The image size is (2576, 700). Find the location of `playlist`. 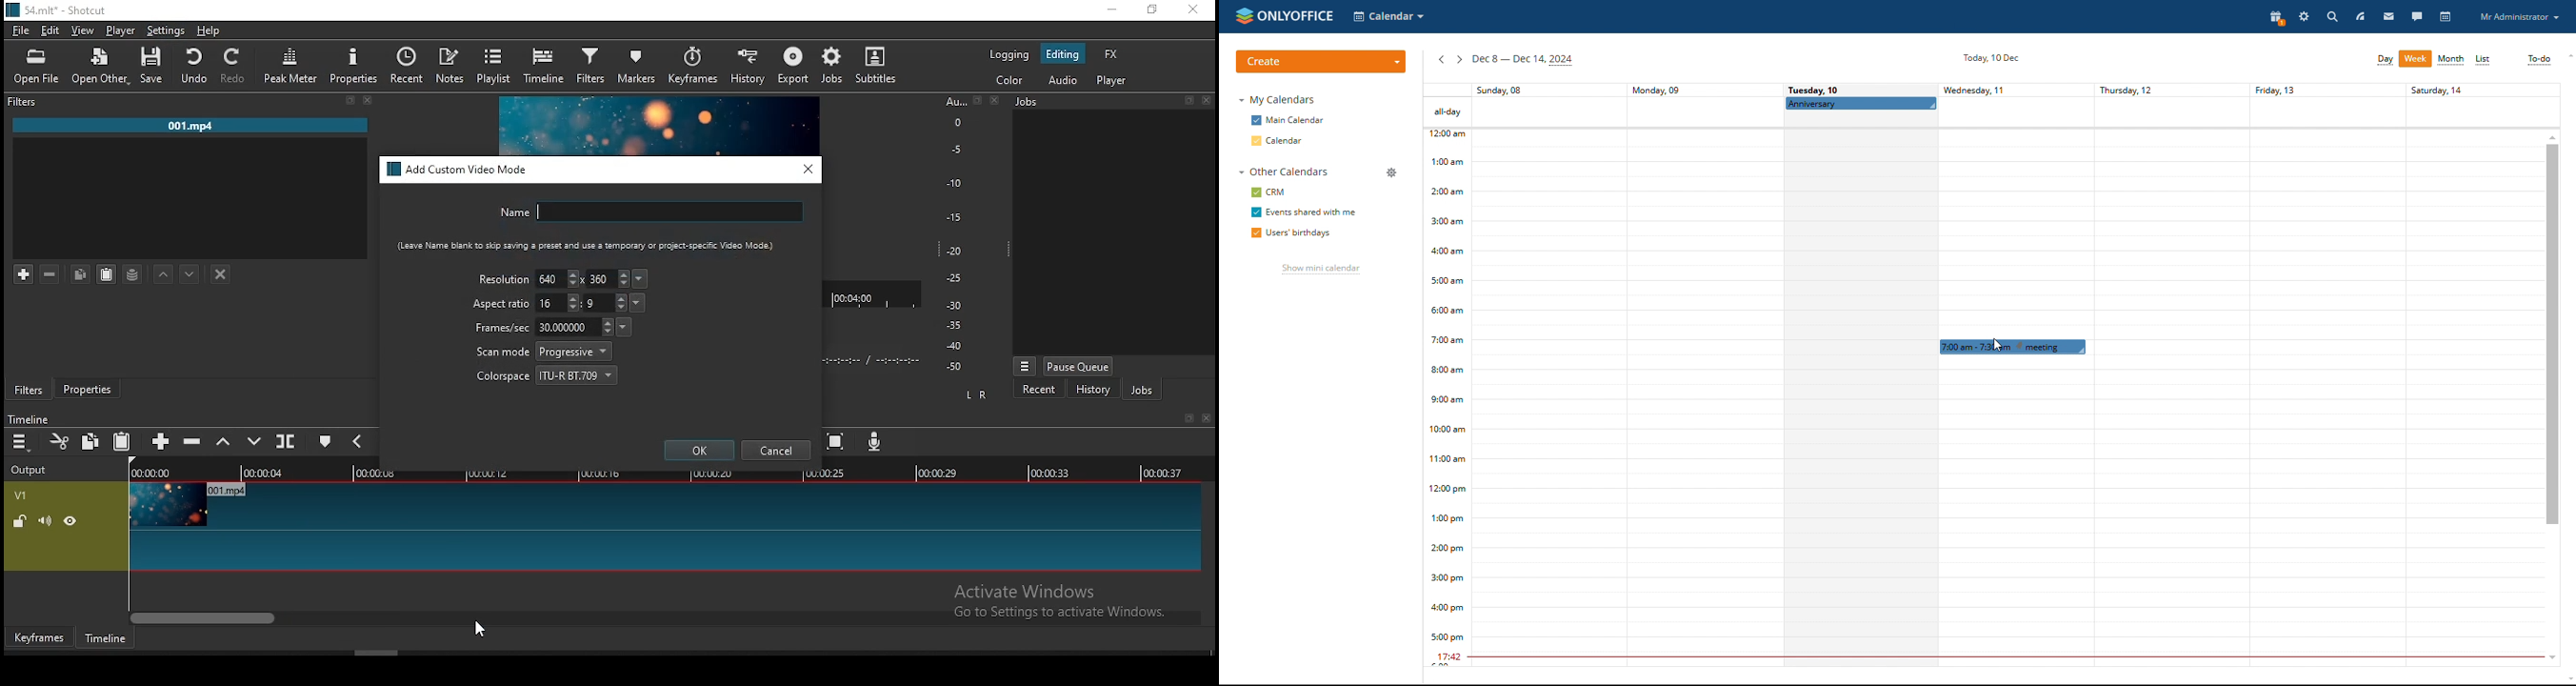

playlist is located at coordinates (495, 65).